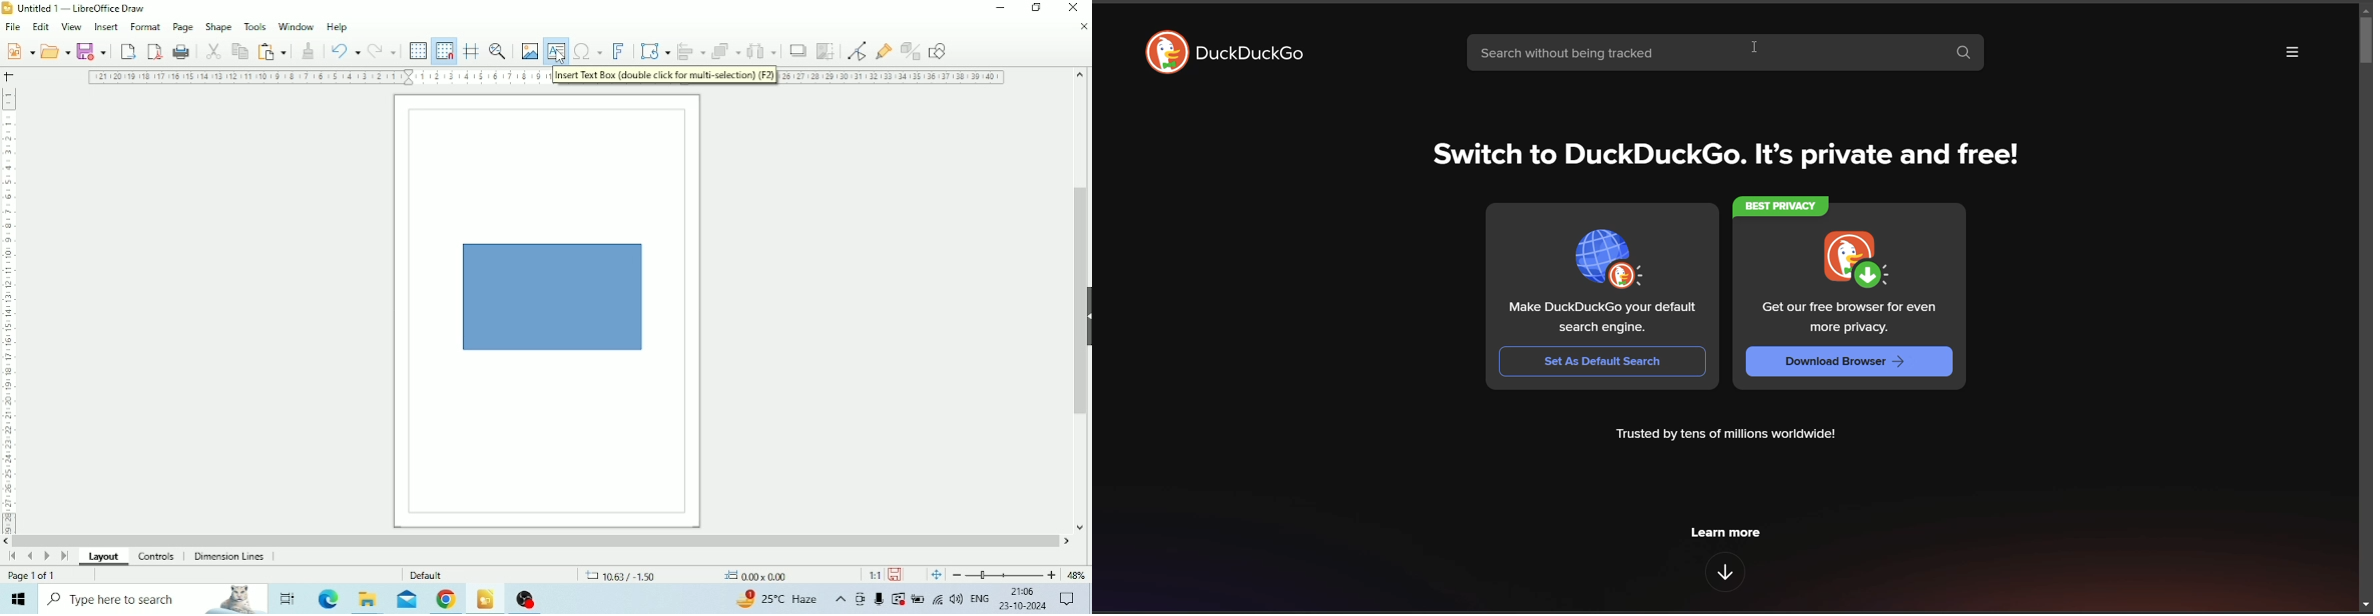  Describe the element at coordinates (447, 599) in the screenshot. I see `Google Chrome` at that location.